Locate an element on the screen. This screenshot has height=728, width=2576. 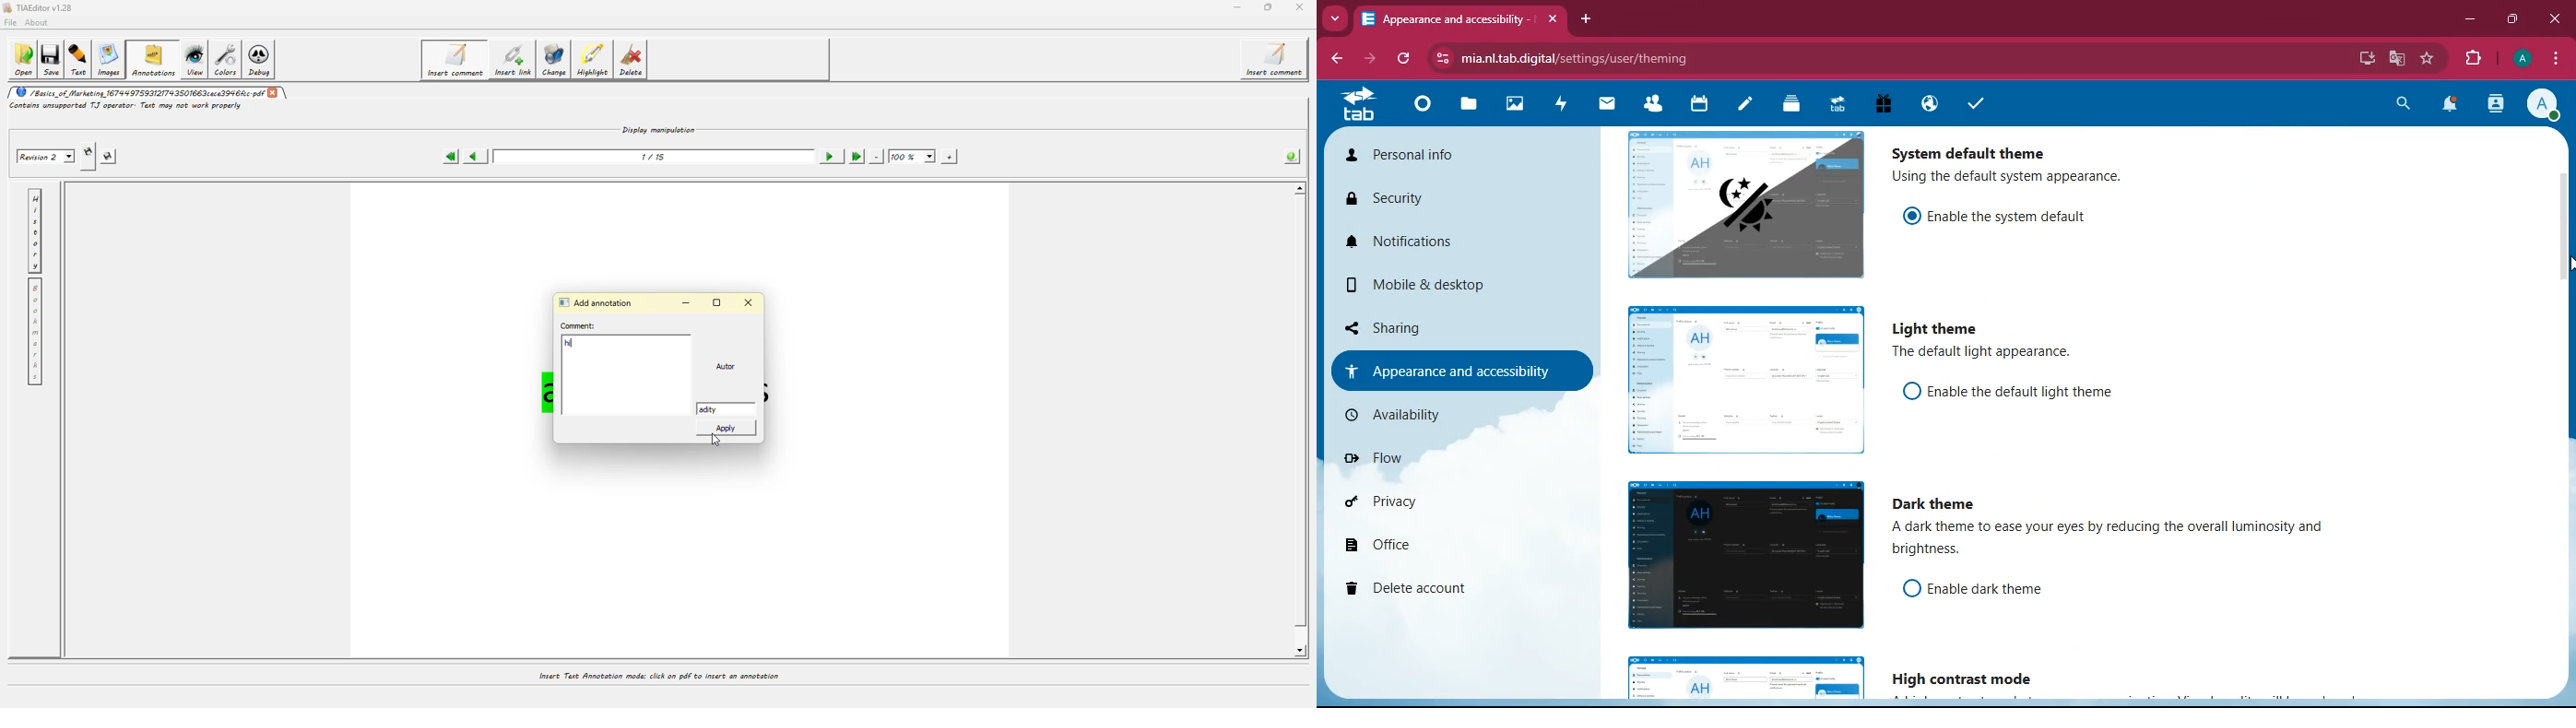
off is located at coordinates (1911, 391).